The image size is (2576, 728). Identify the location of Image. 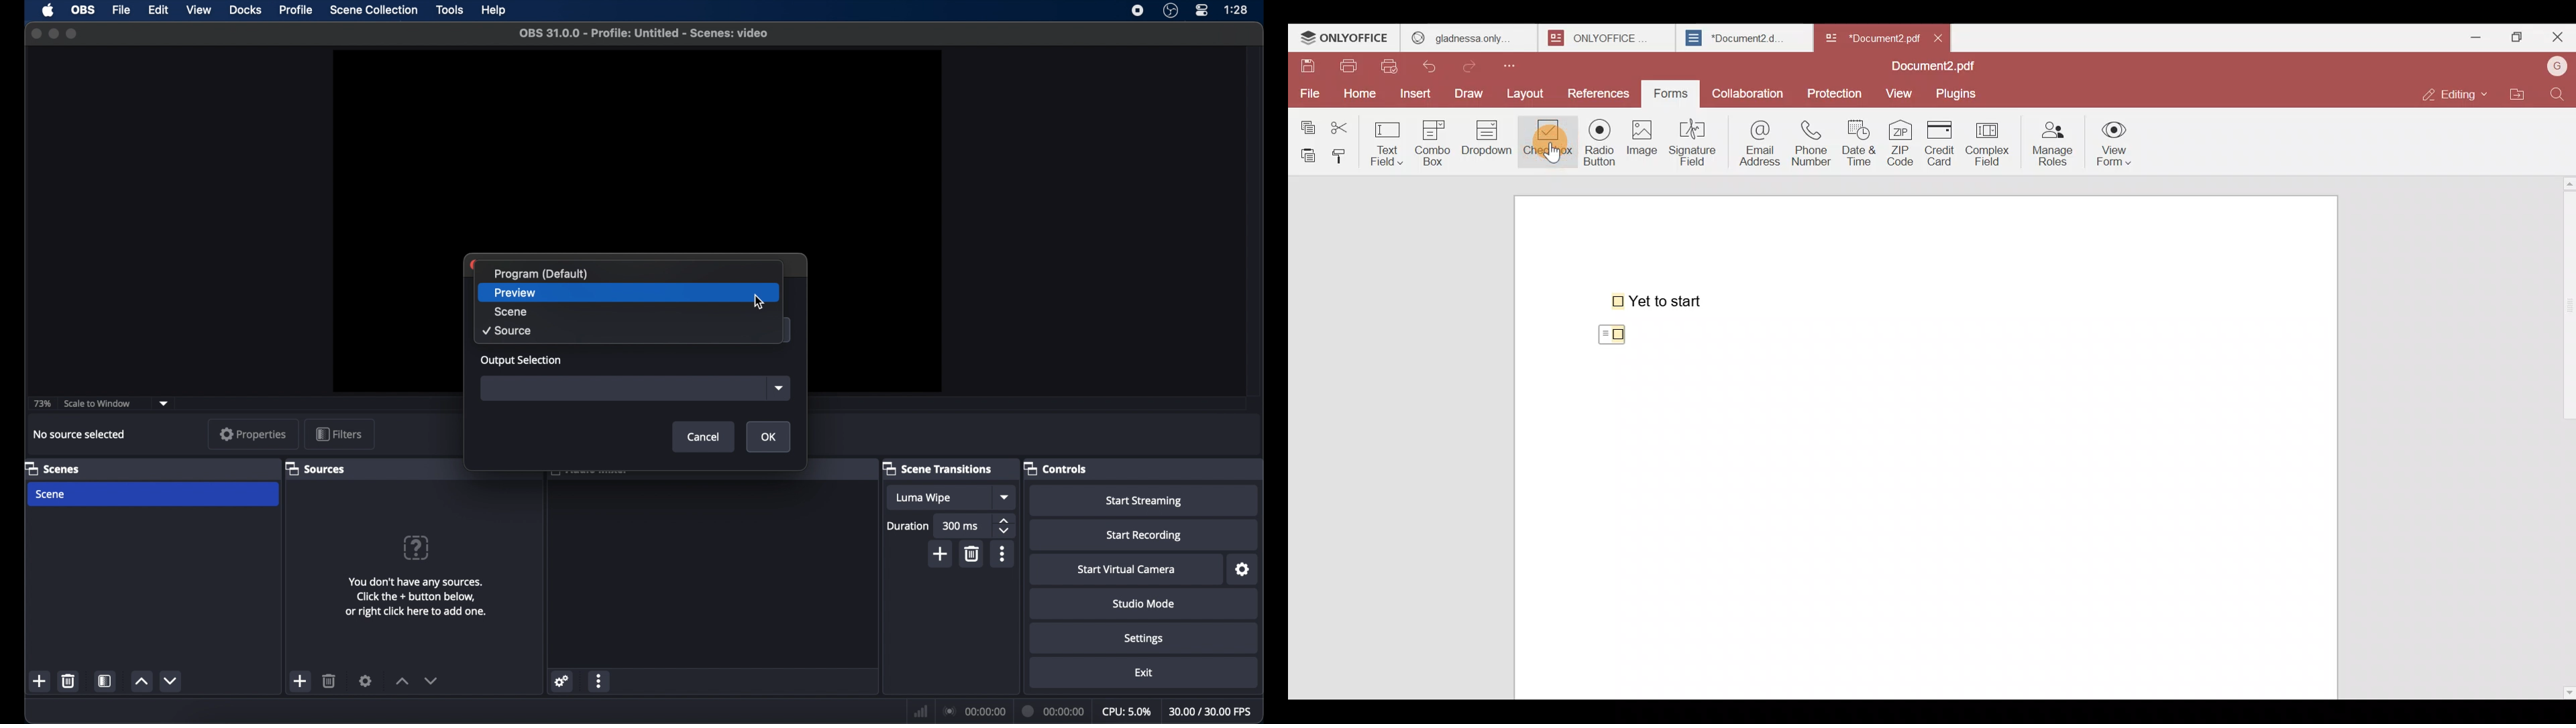
(1644, 147).